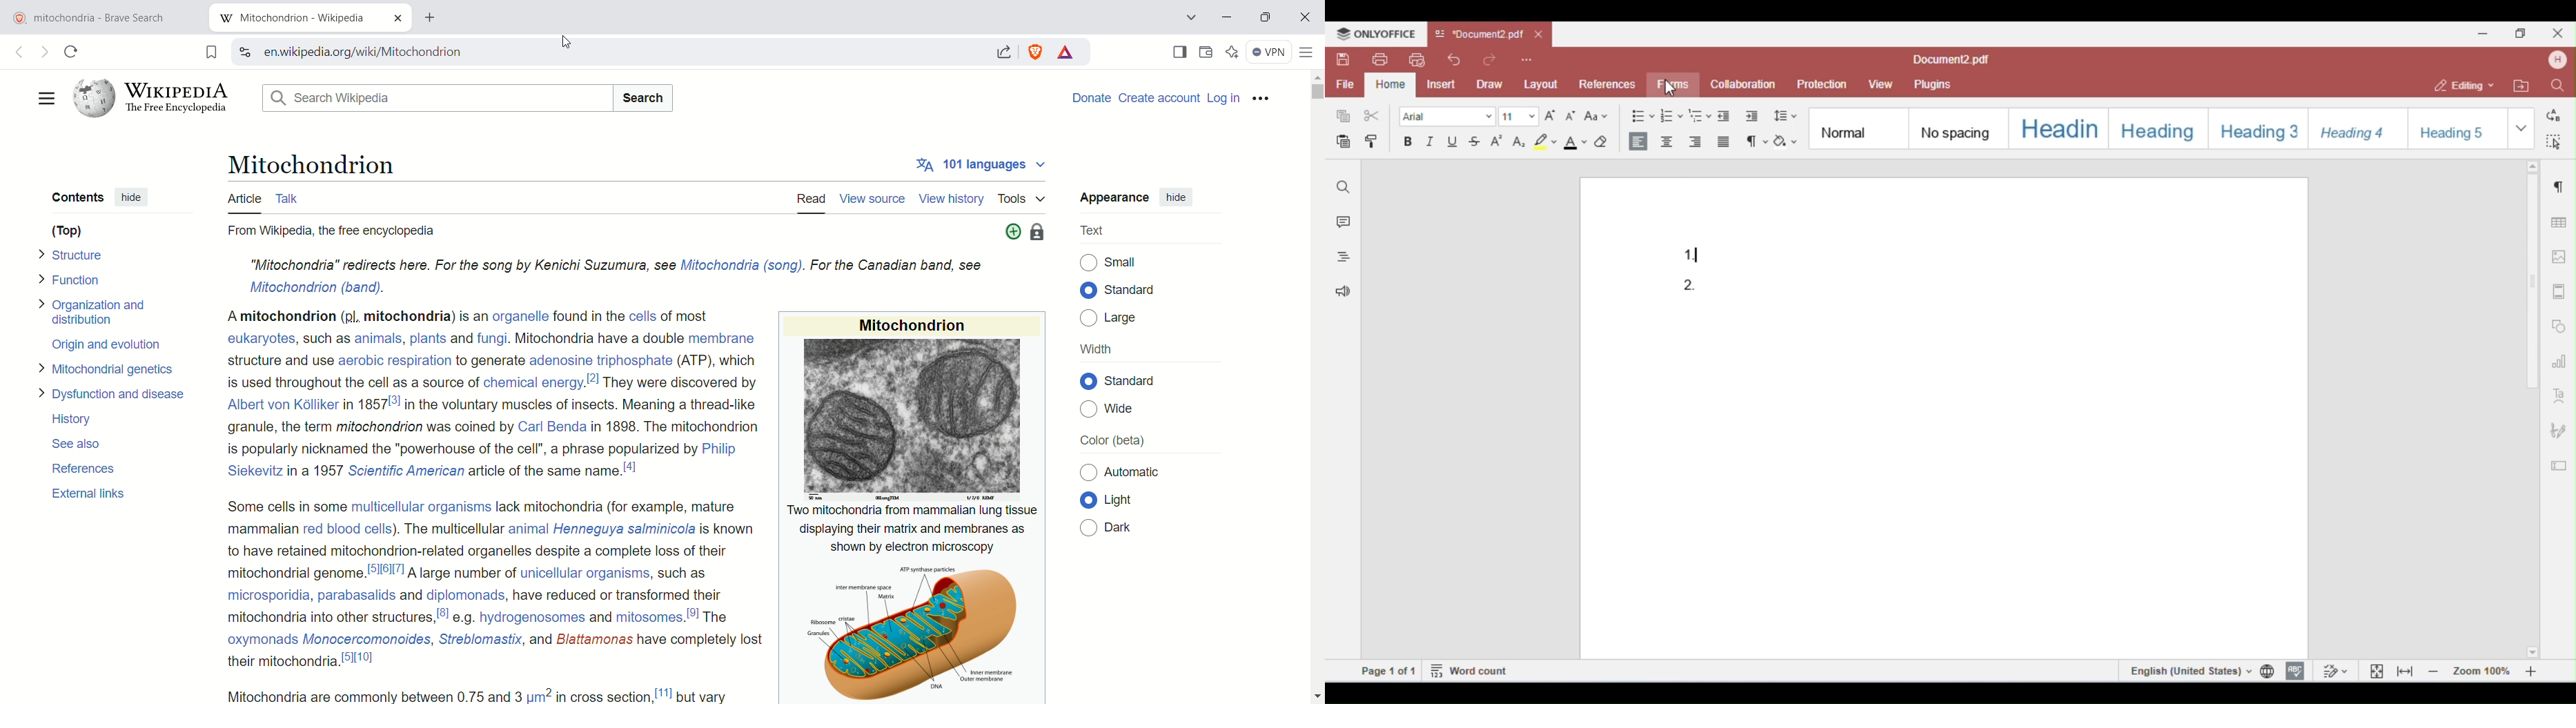  Describe the element at coordinates (104, 18) in the screenshot. I see `current tab` at that location.